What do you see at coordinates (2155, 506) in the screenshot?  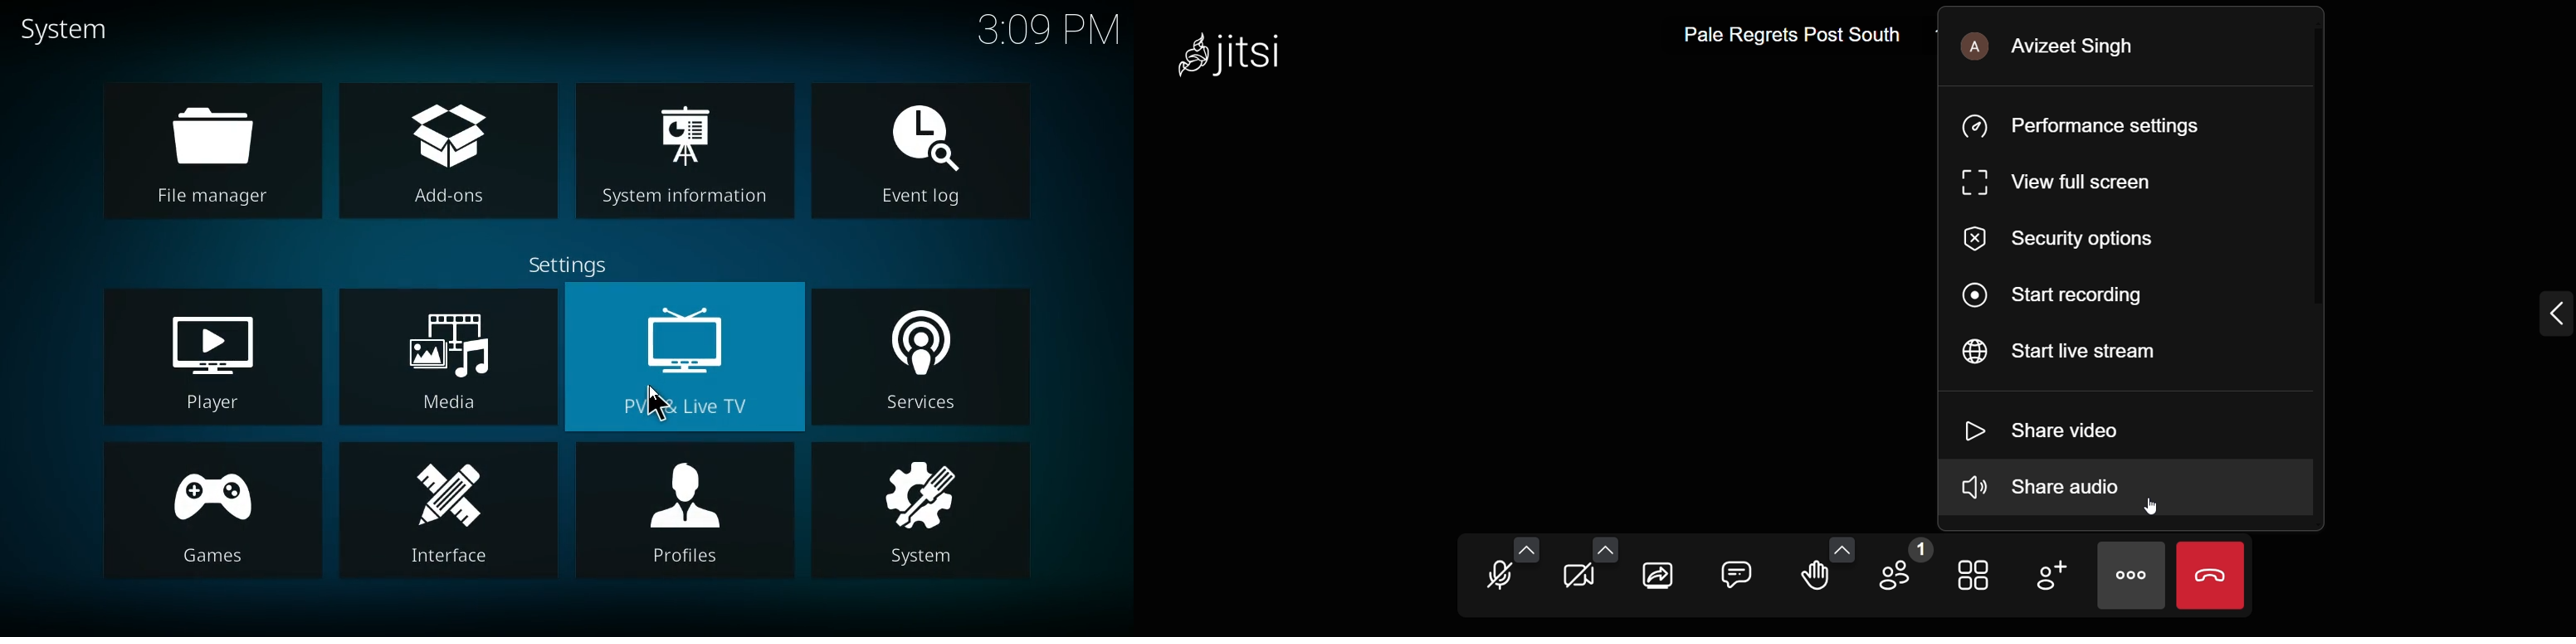 I see `cursor` at bounding box center [2155, 506].